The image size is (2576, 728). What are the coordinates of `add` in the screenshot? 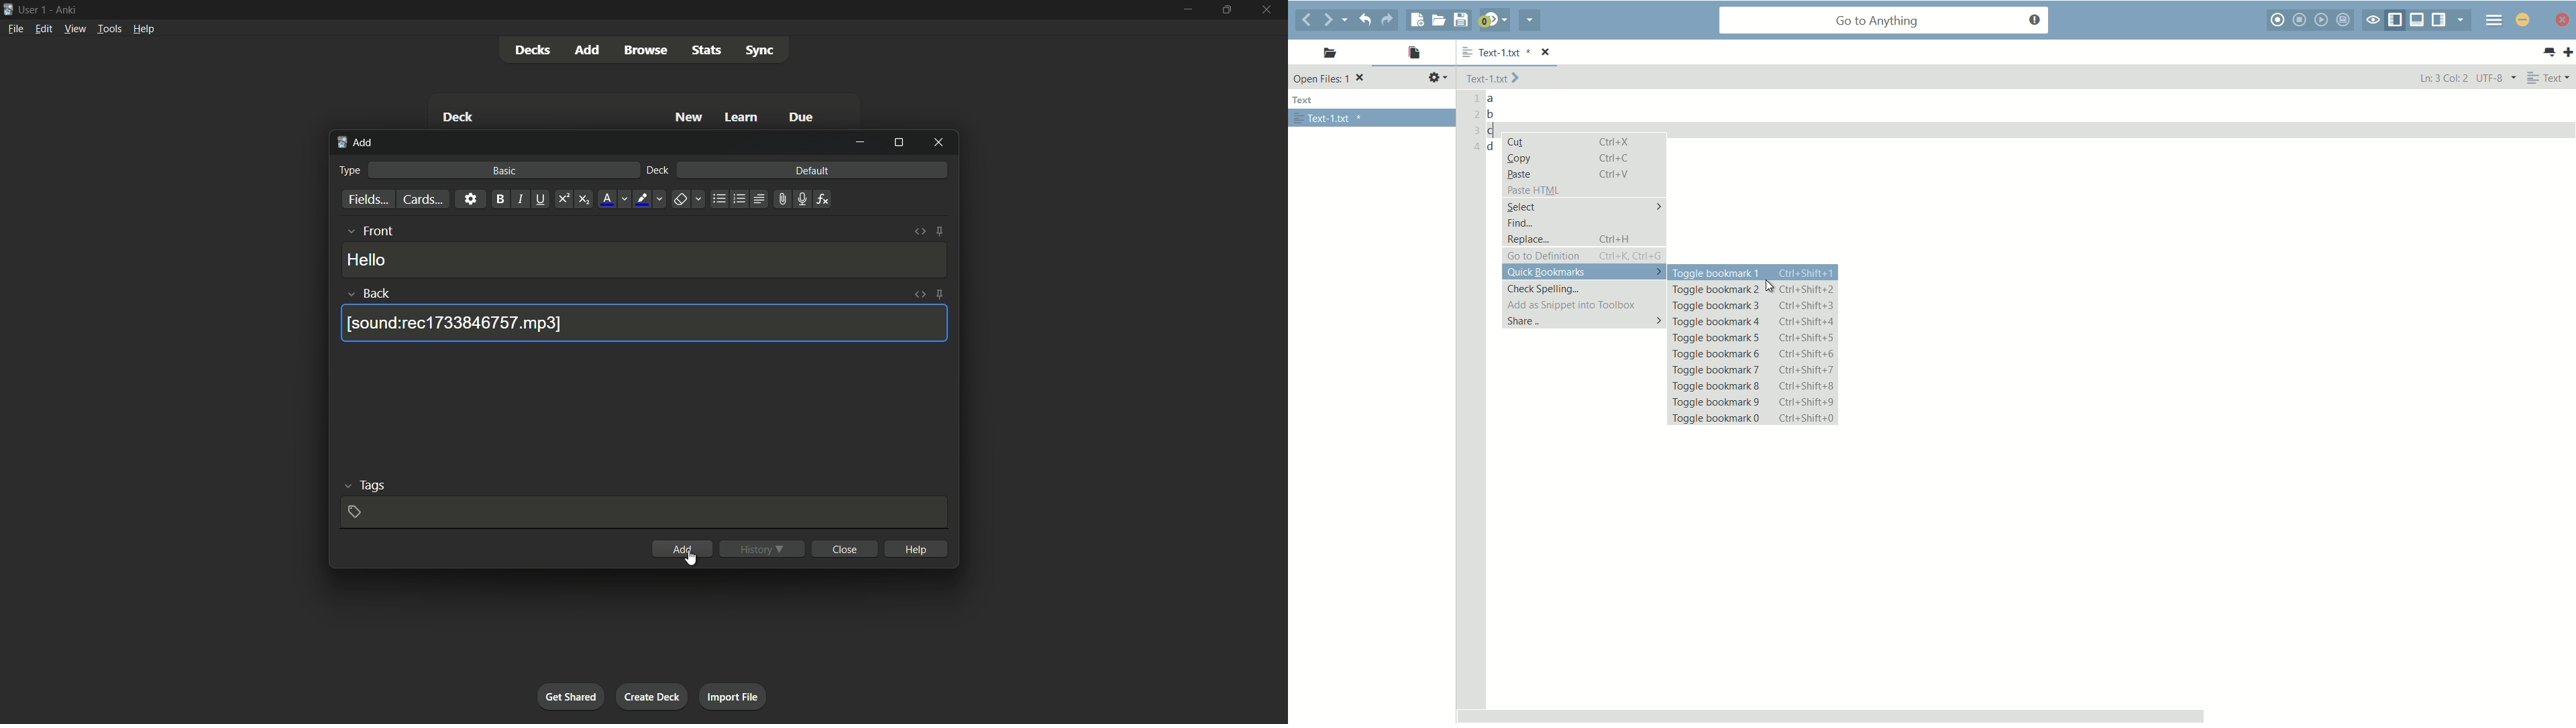 It's located at (357, 143).